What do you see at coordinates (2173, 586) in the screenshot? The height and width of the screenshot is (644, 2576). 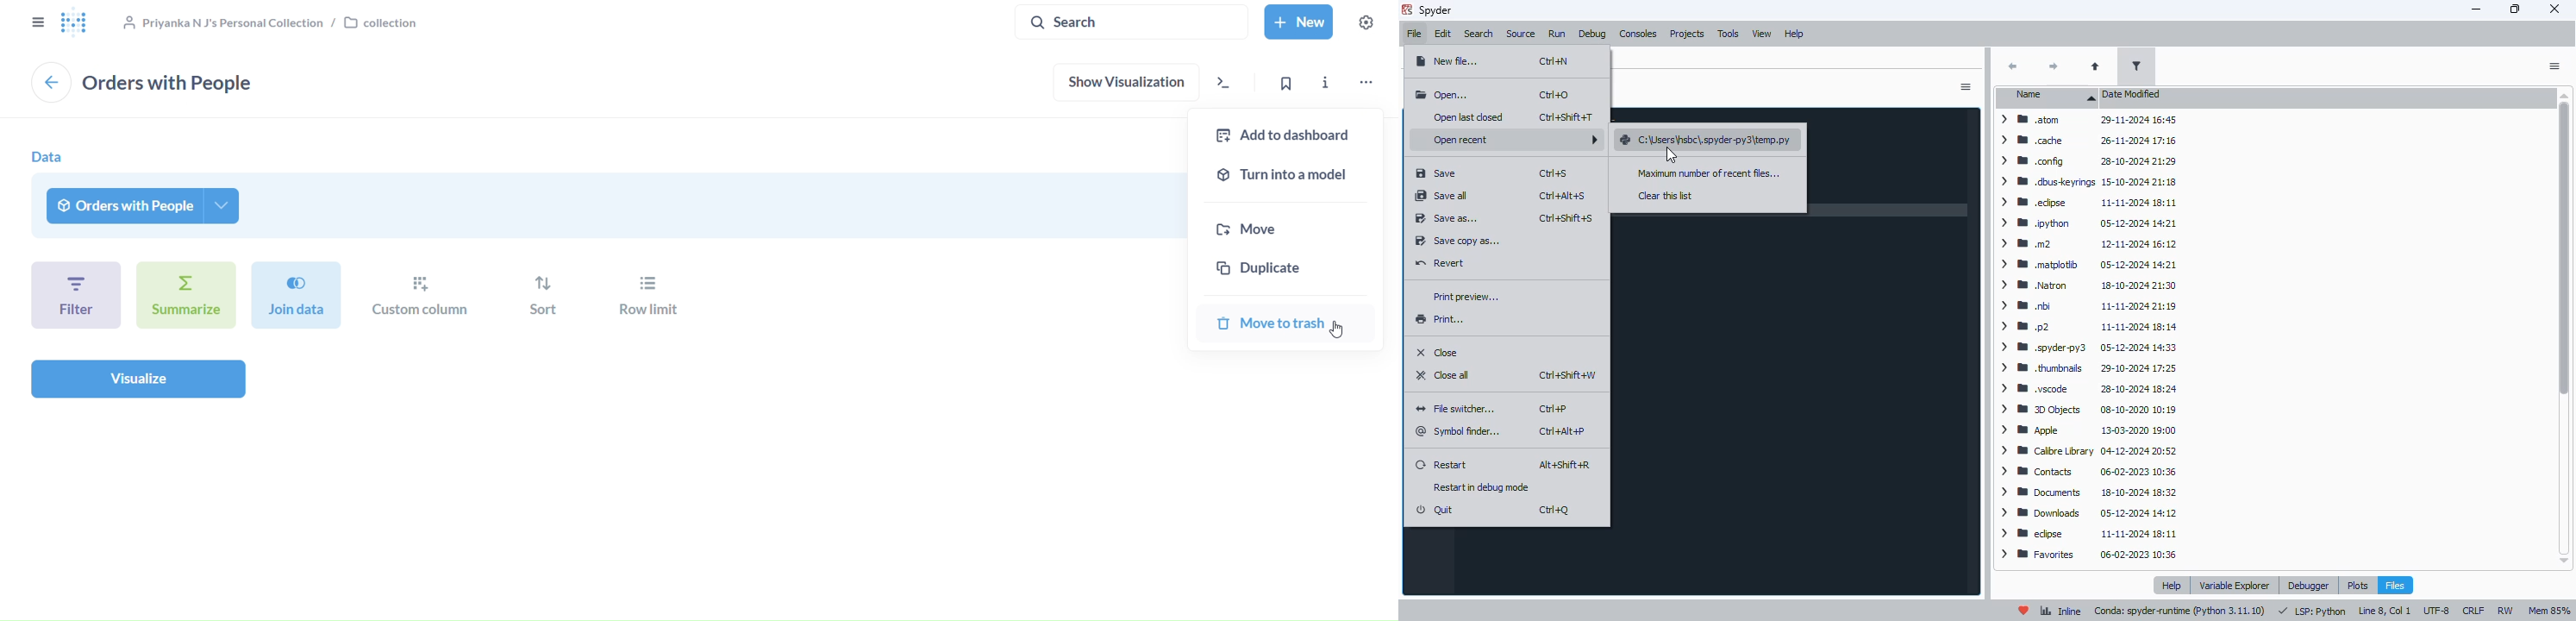 I see `help` at bounding box center [2173, 586].